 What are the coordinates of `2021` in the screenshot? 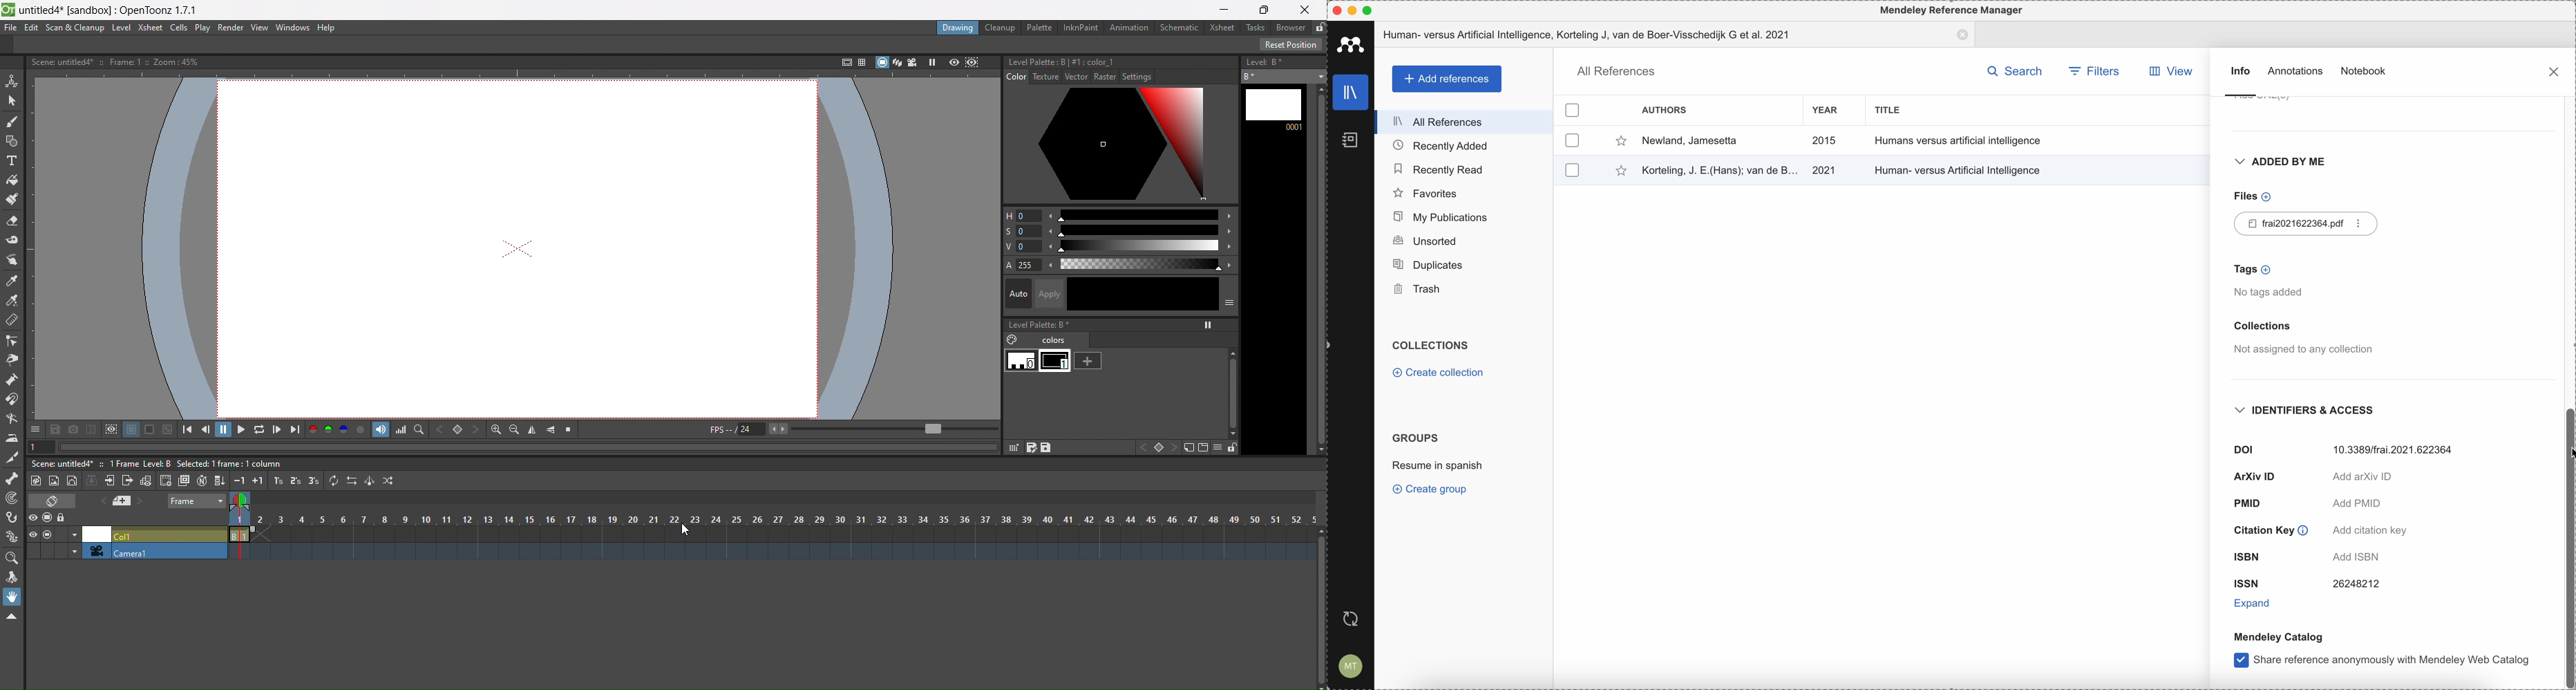 It's located at (1824, 170).